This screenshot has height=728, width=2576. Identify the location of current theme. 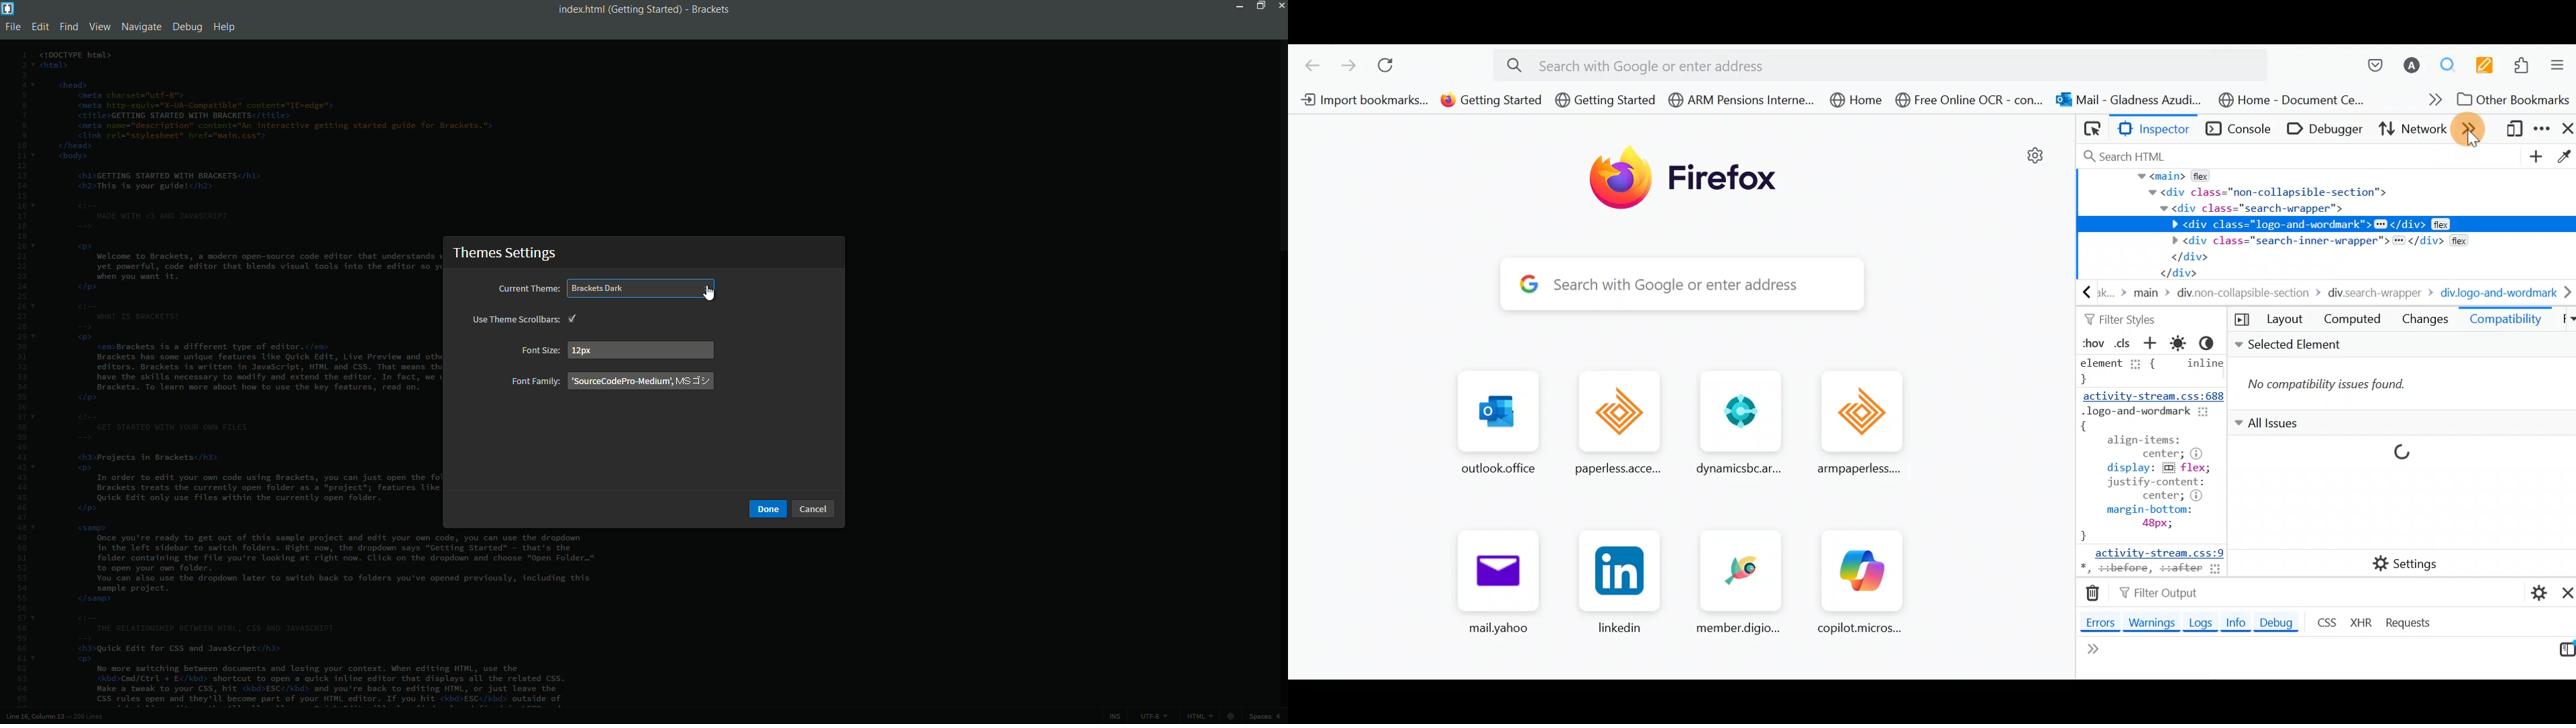
(528, 290).